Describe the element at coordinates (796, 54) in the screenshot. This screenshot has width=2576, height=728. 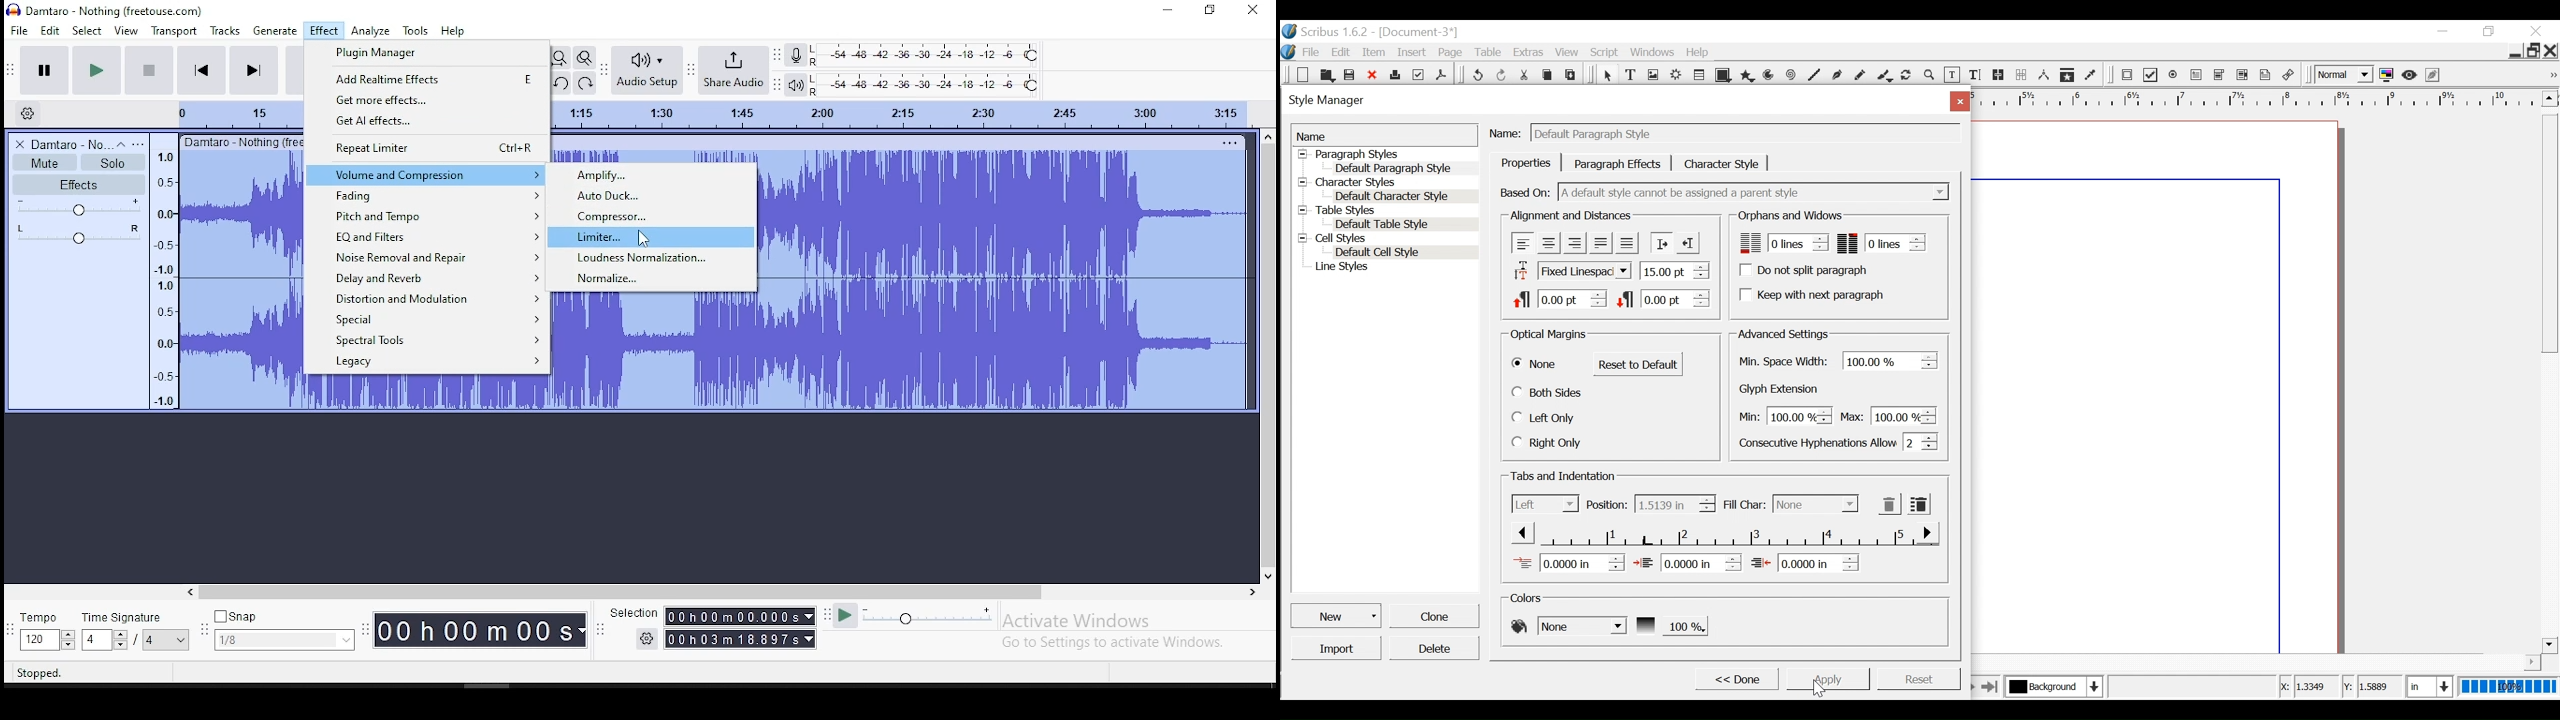
I see `record meter` at that location.